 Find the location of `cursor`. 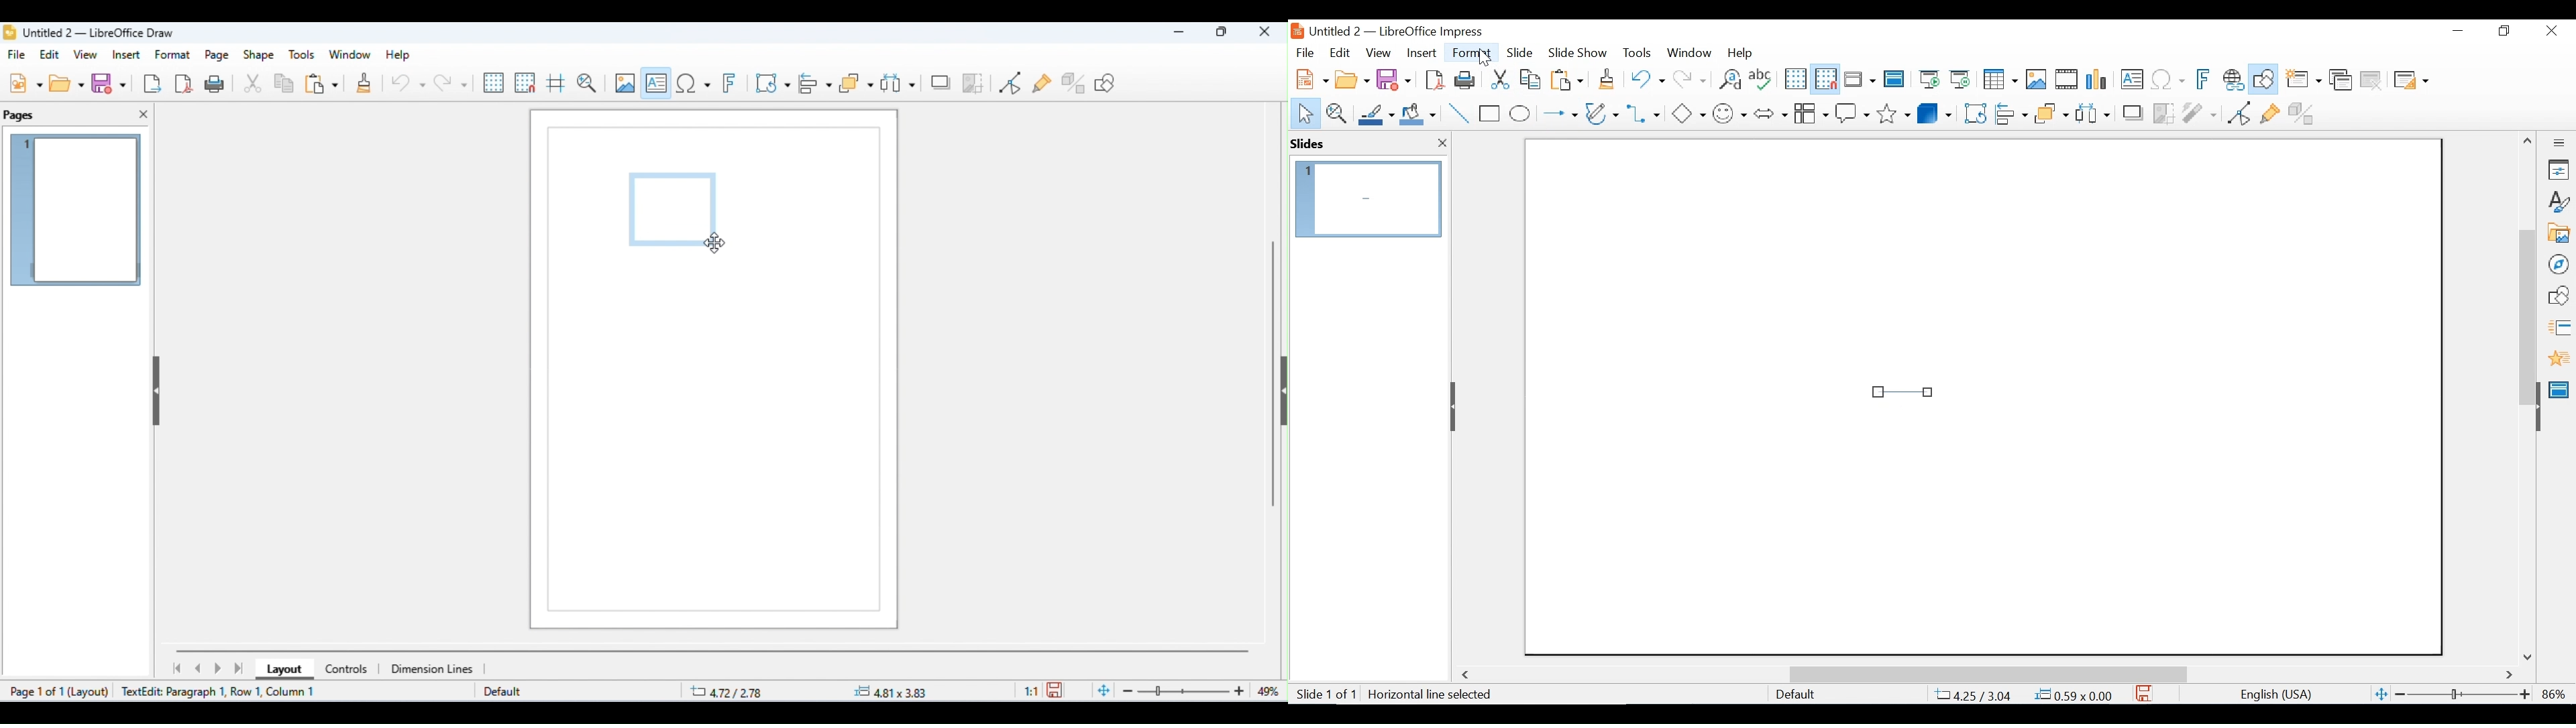

cursor is located at coordinates (714, 243).